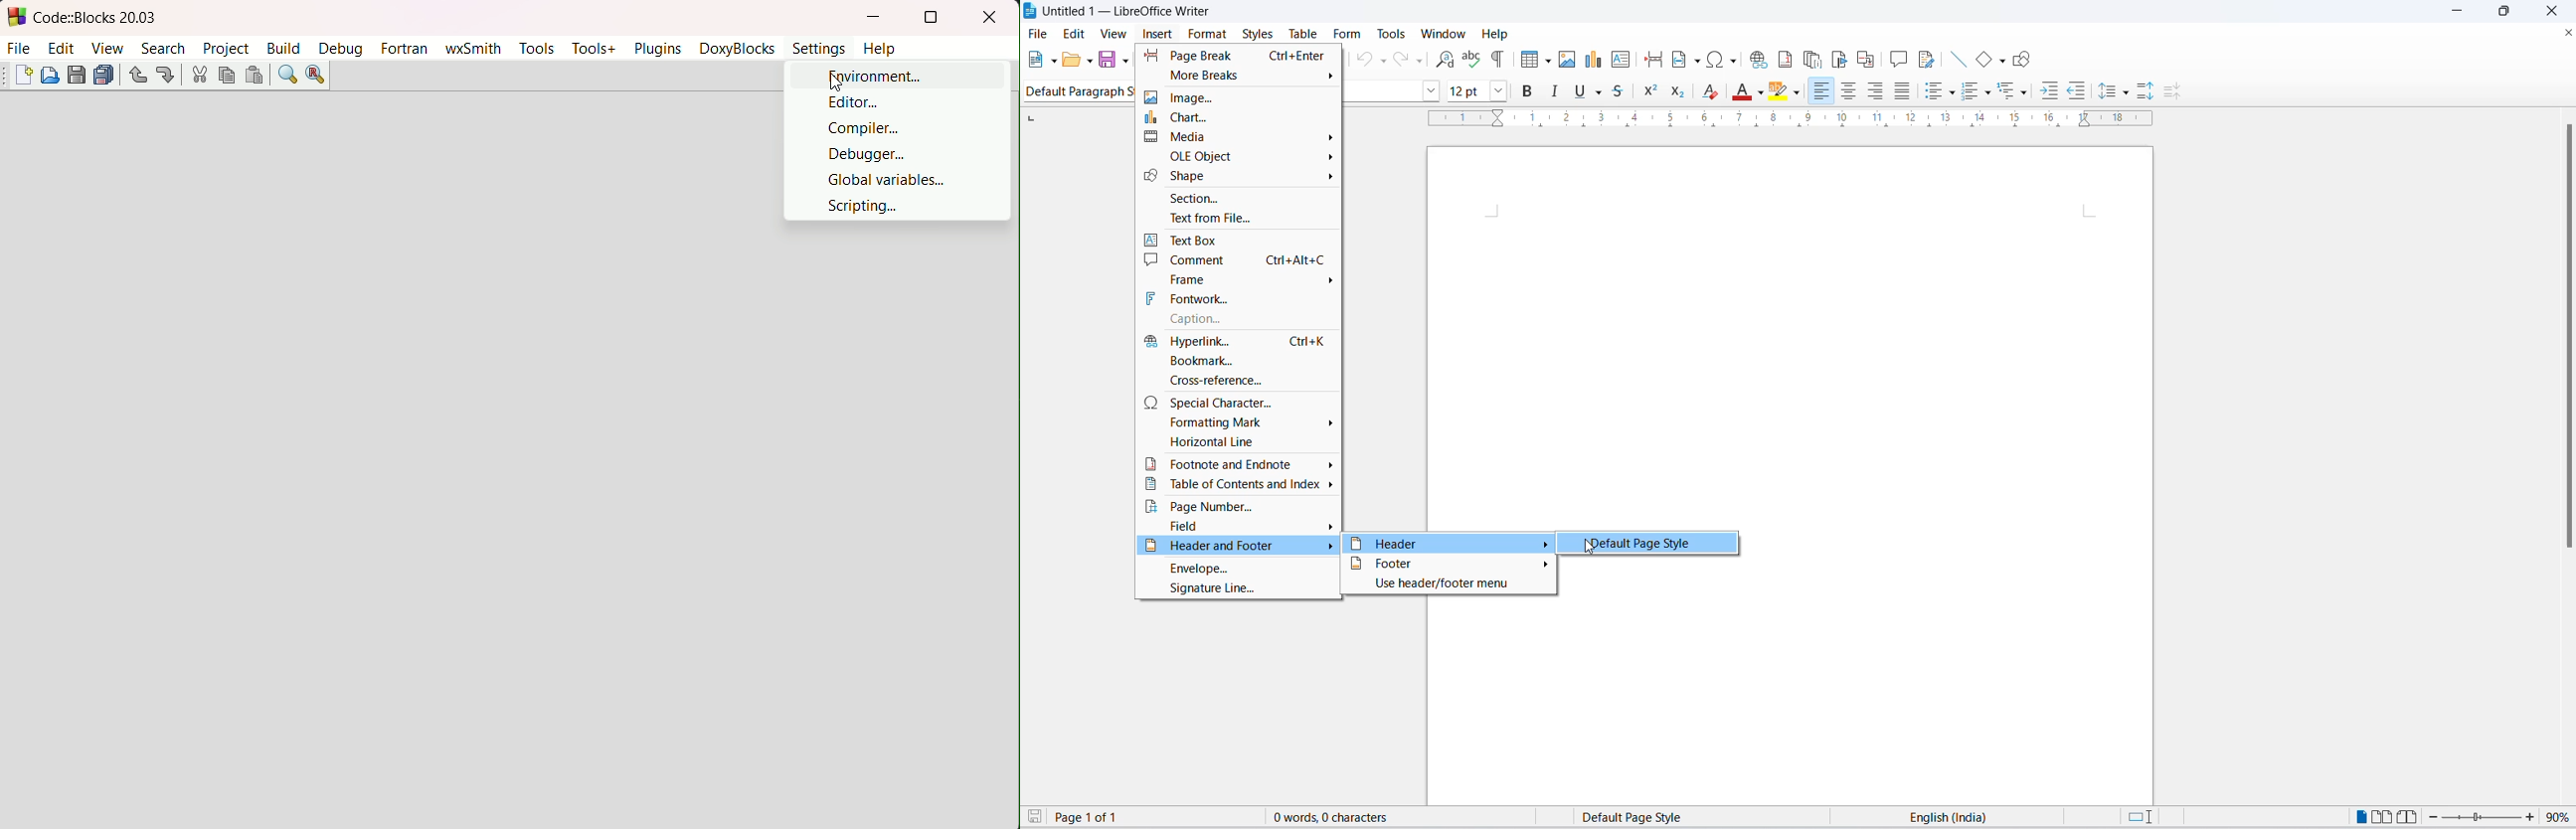 The height and width of the screenshot is (840, 2576). I want to click on font color options, so click(1759, 91).